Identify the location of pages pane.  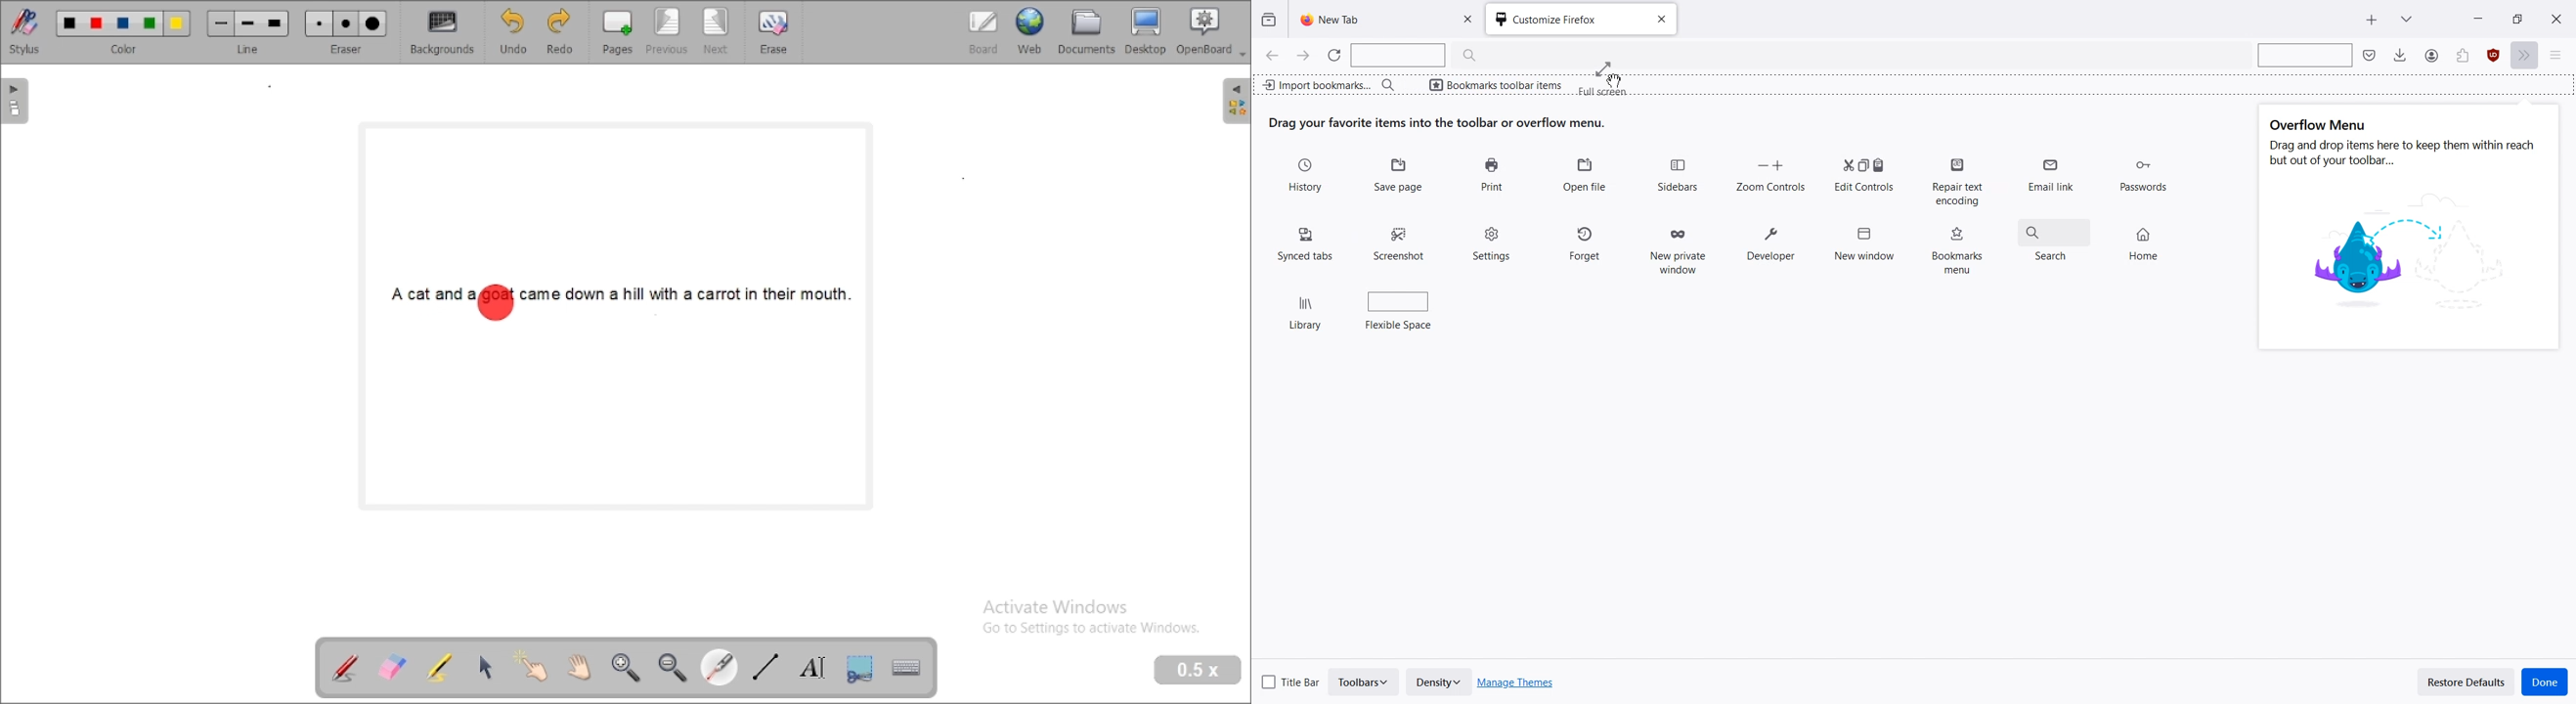
(18, 101).